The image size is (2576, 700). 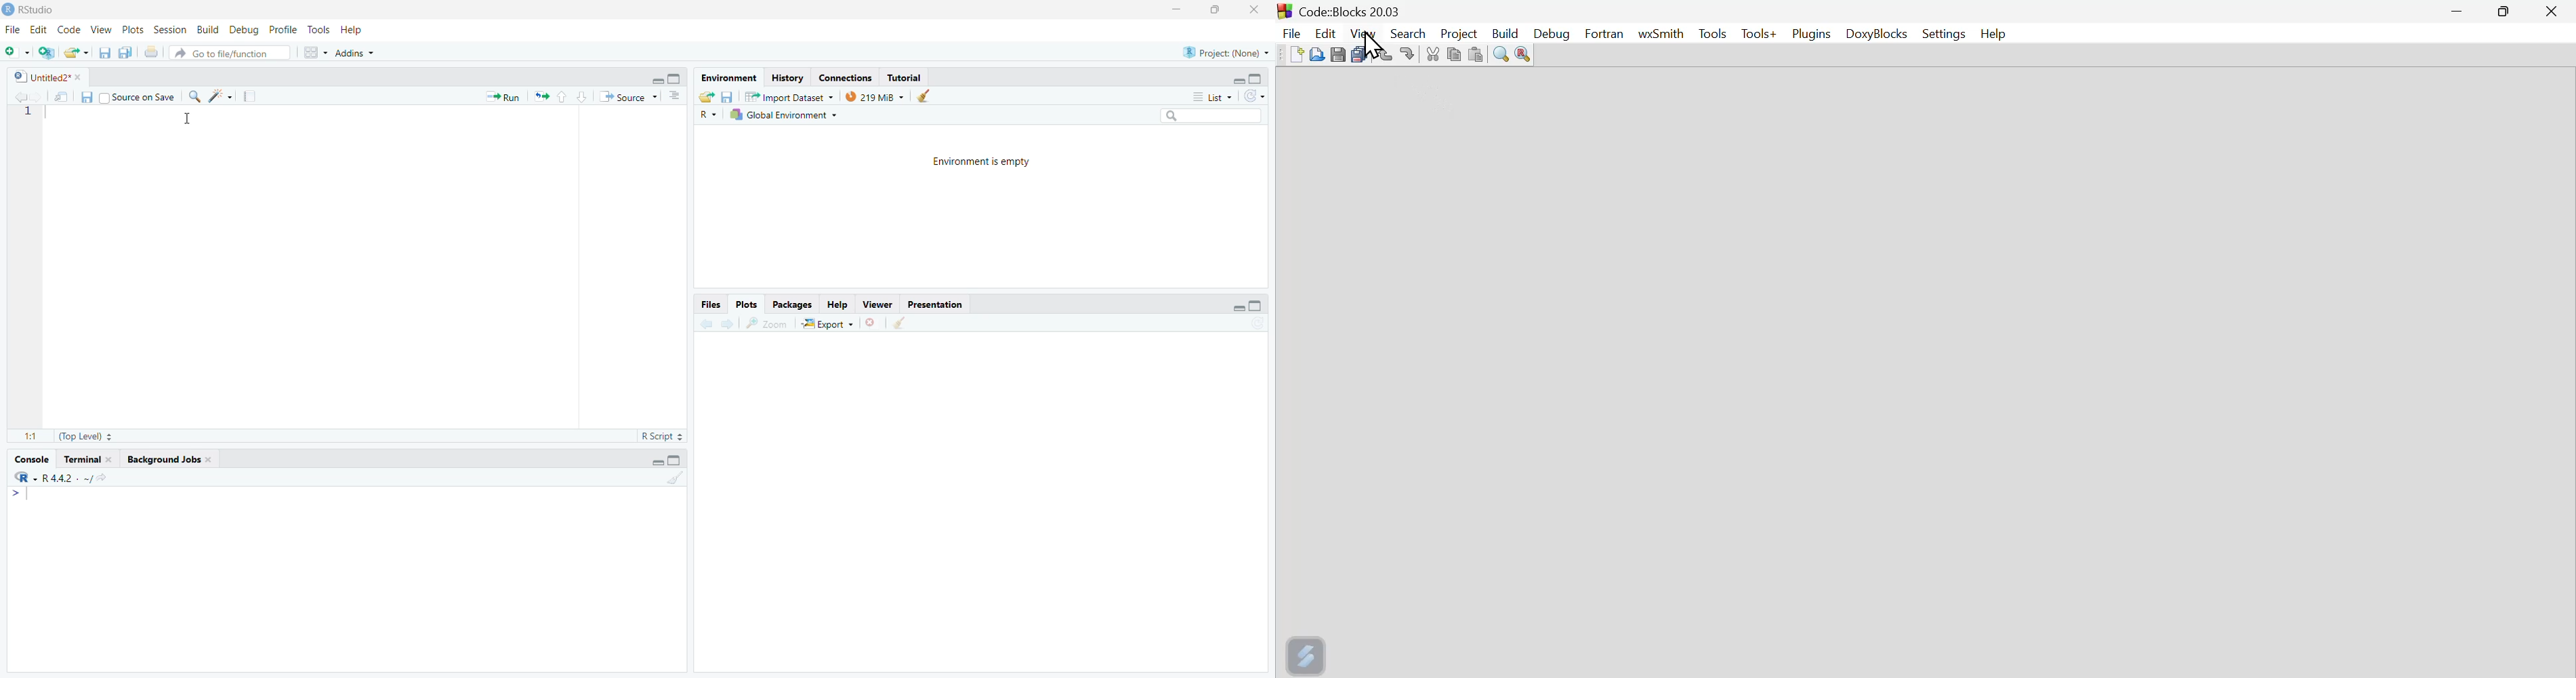 I want to click on Load History from an existing file, so click(x=707, y=97).